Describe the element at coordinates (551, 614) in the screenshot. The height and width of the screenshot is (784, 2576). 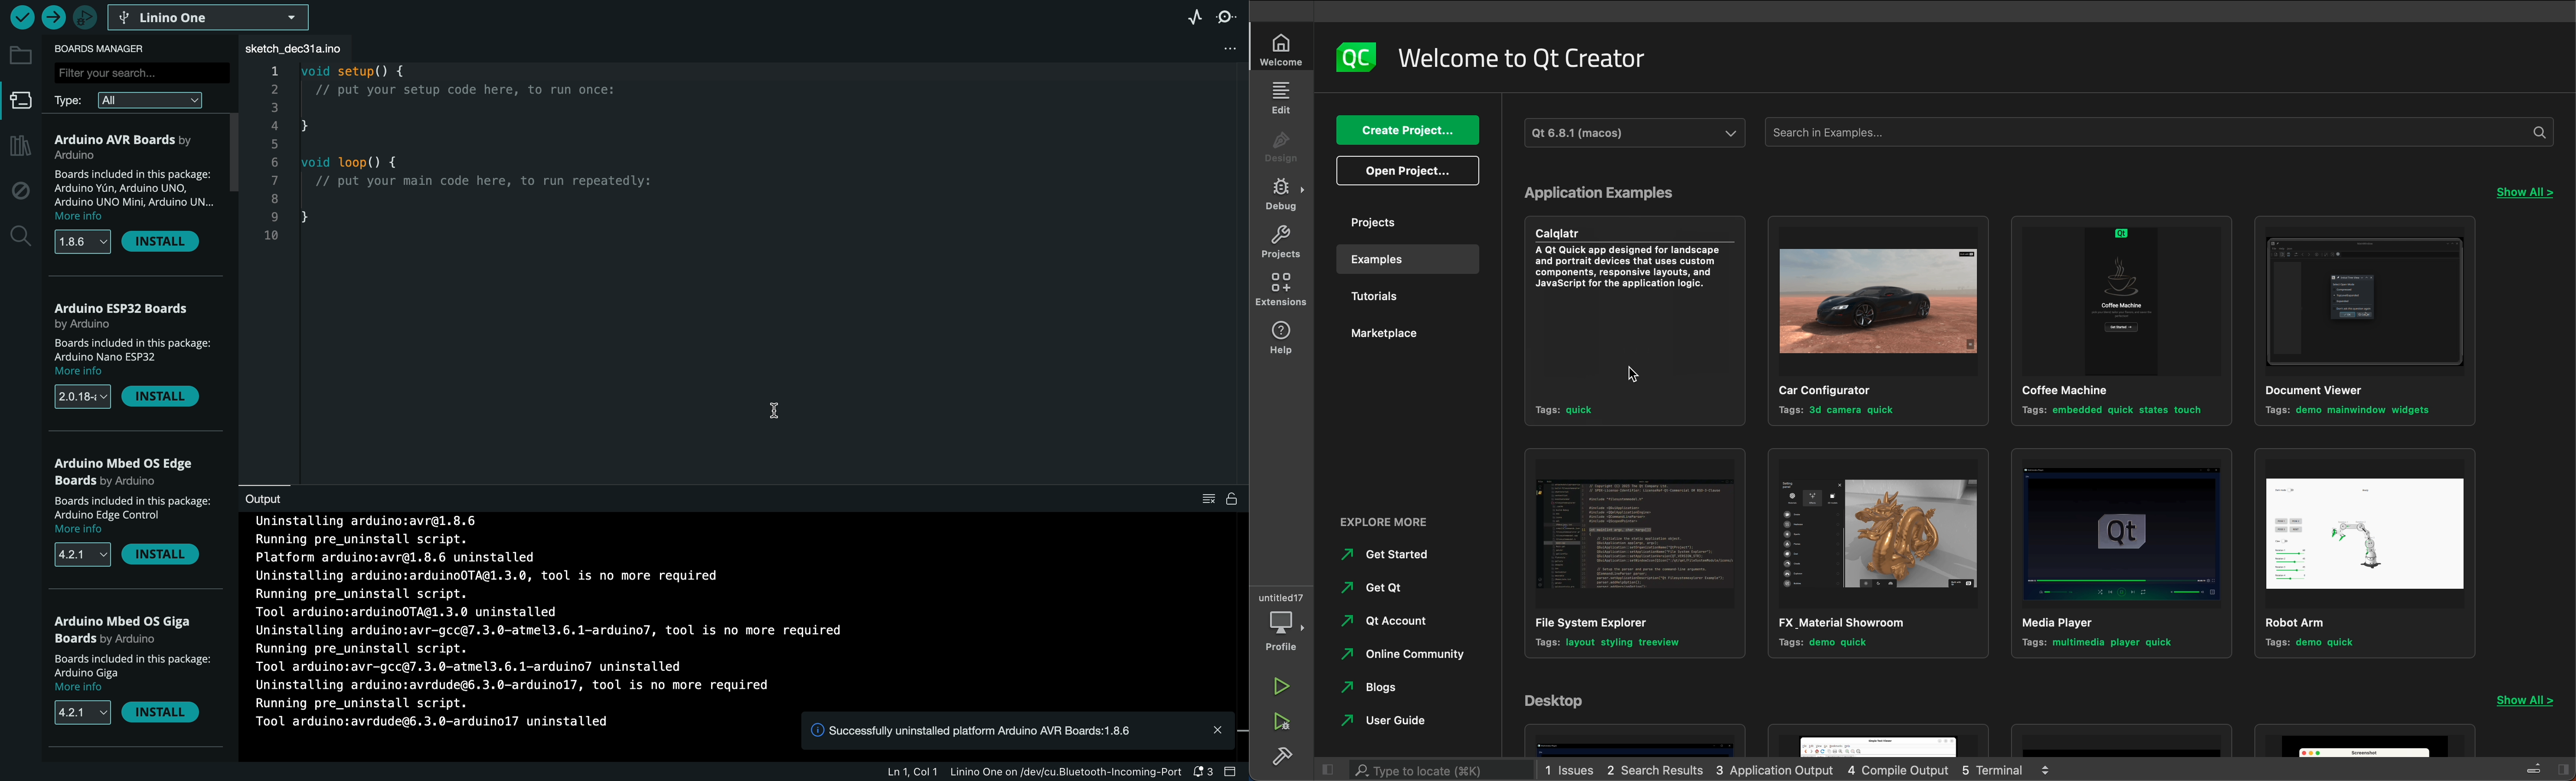
I see `uninstalling` at that location.